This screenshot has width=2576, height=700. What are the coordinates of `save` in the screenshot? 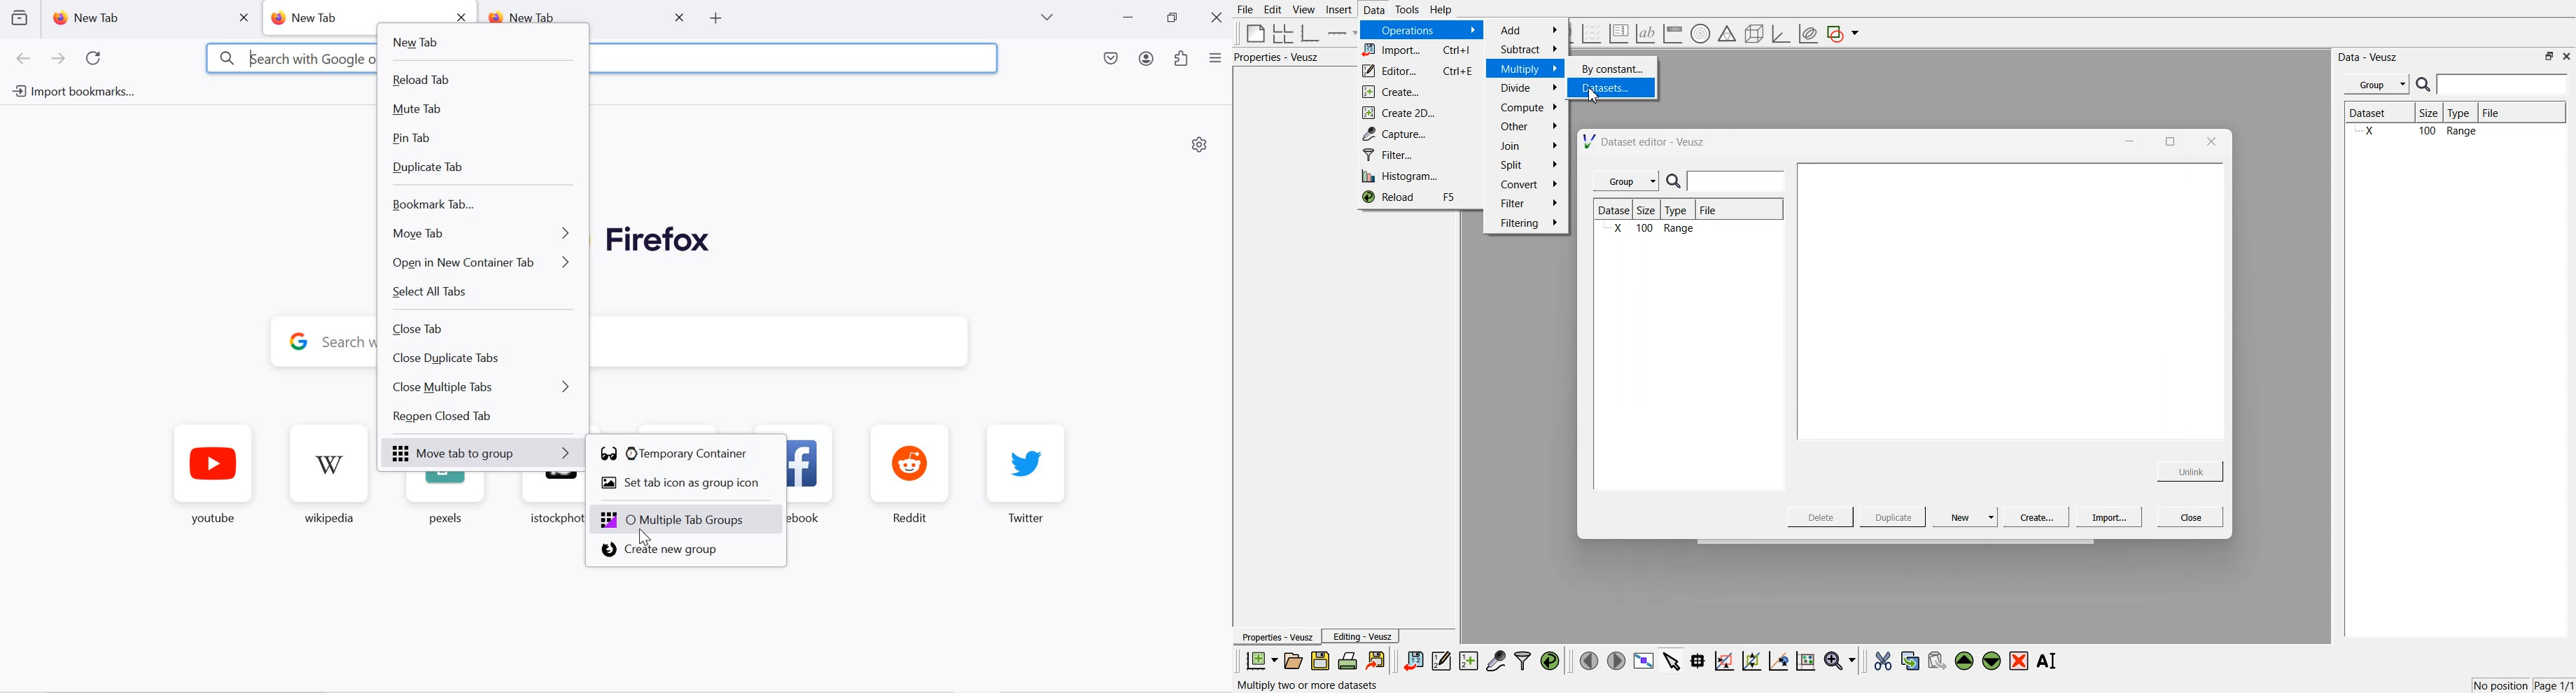 It's located at (1322, 661).